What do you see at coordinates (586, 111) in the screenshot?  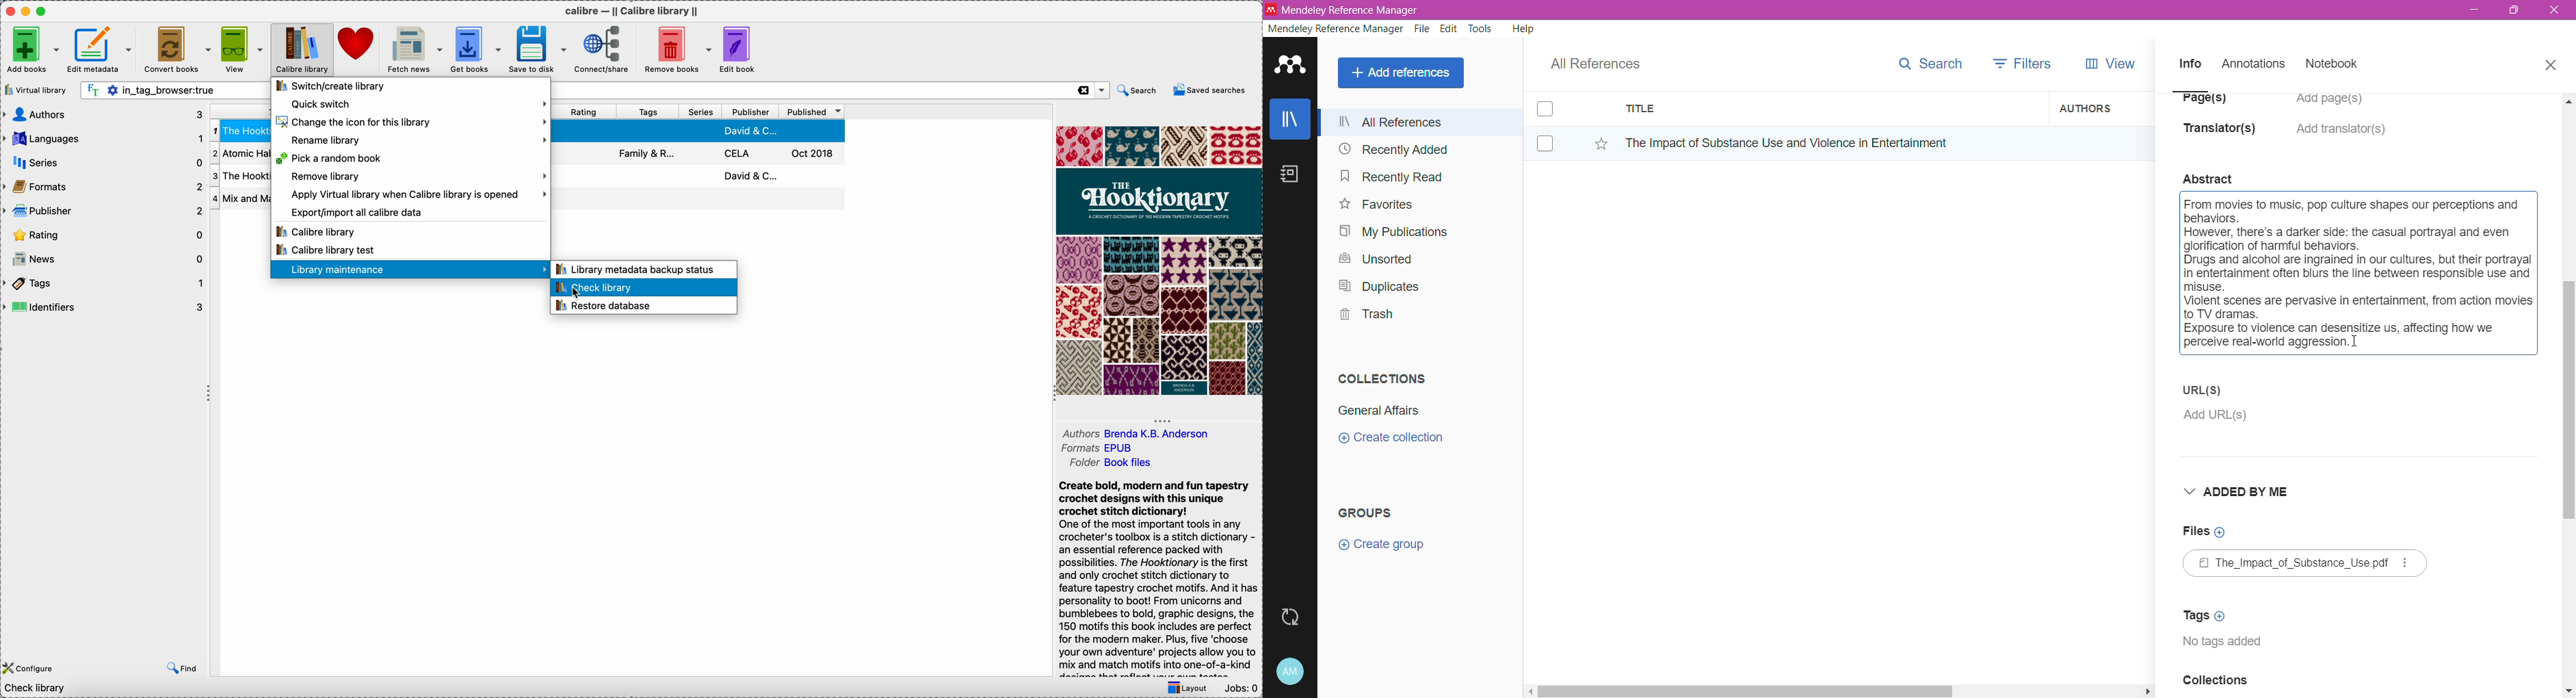 I see `rating` at bounding box center [586, 111].